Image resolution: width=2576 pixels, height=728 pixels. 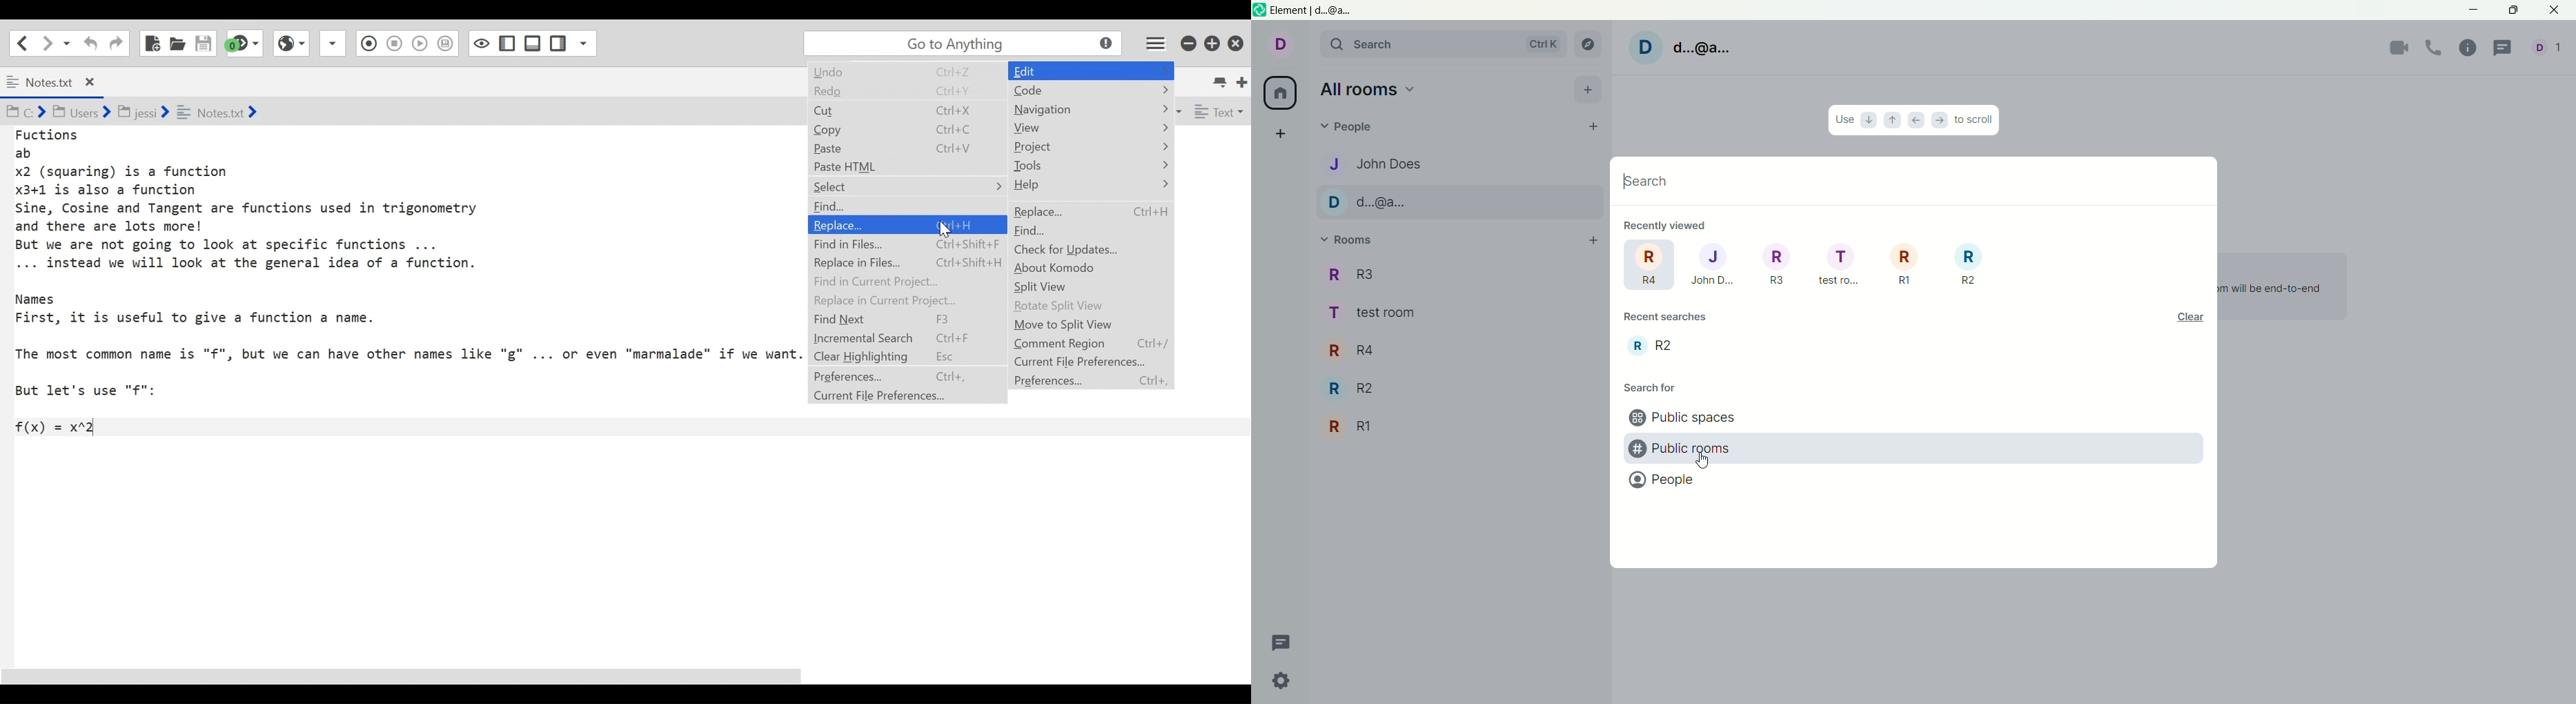 What do you see at coordinates (894, 128) in the screenshot?
I see `Copy` at bounding box center [894, 128].